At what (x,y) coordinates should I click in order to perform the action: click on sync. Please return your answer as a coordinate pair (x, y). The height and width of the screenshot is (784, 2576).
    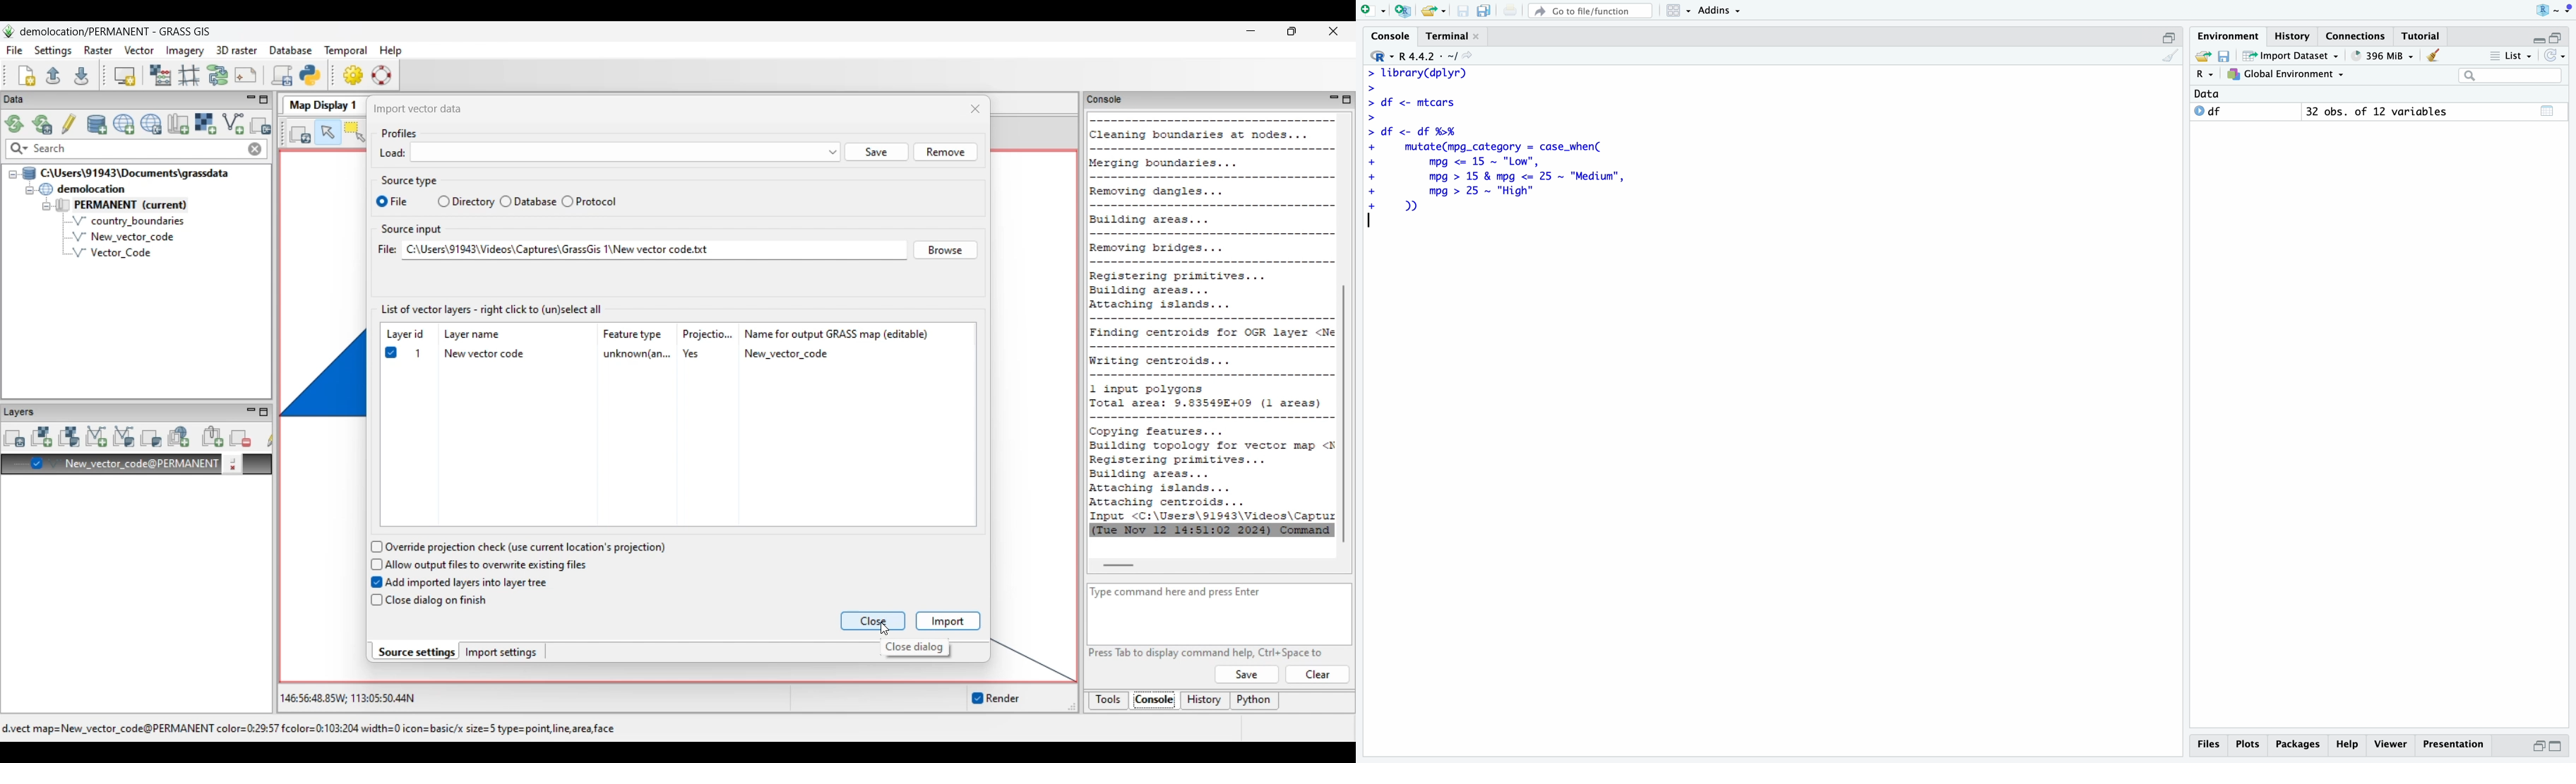
    Looking at the image, I should click on (2556, 55).